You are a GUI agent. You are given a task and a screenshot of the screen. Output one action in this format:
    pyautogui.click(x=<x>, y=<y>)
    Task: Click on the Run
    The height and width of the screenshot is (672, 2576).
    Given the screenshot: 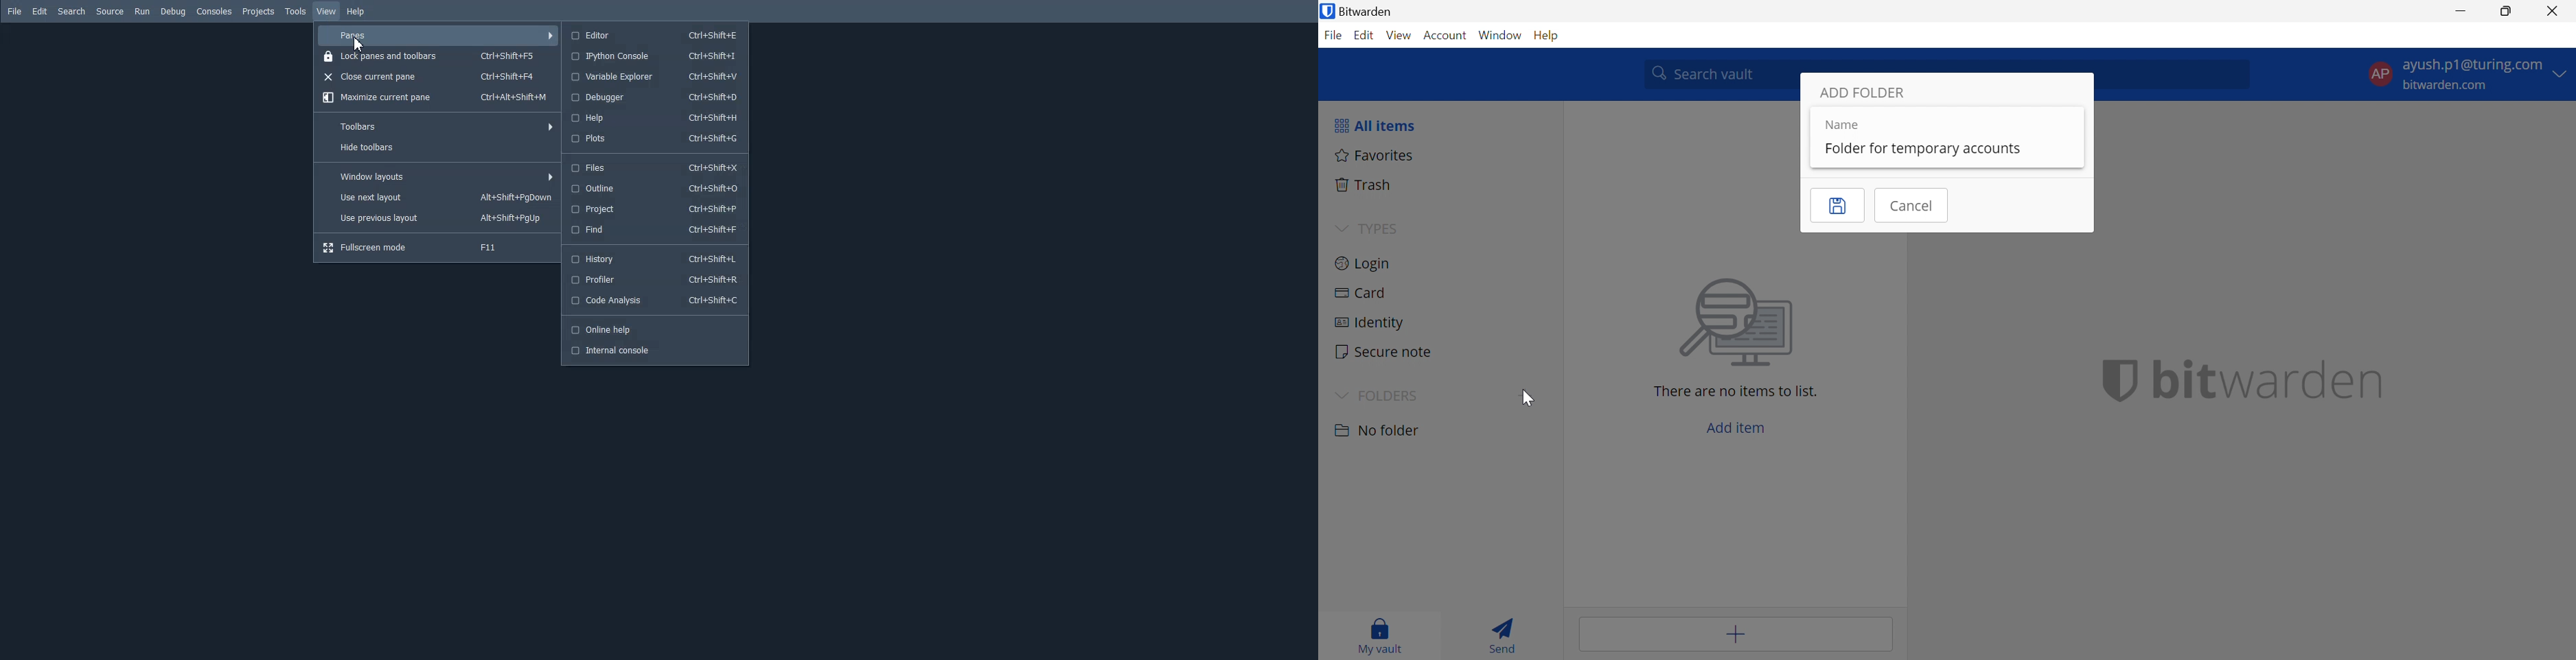 What is the action you would take?
    pyautogui.click(x=142, y=12)
    